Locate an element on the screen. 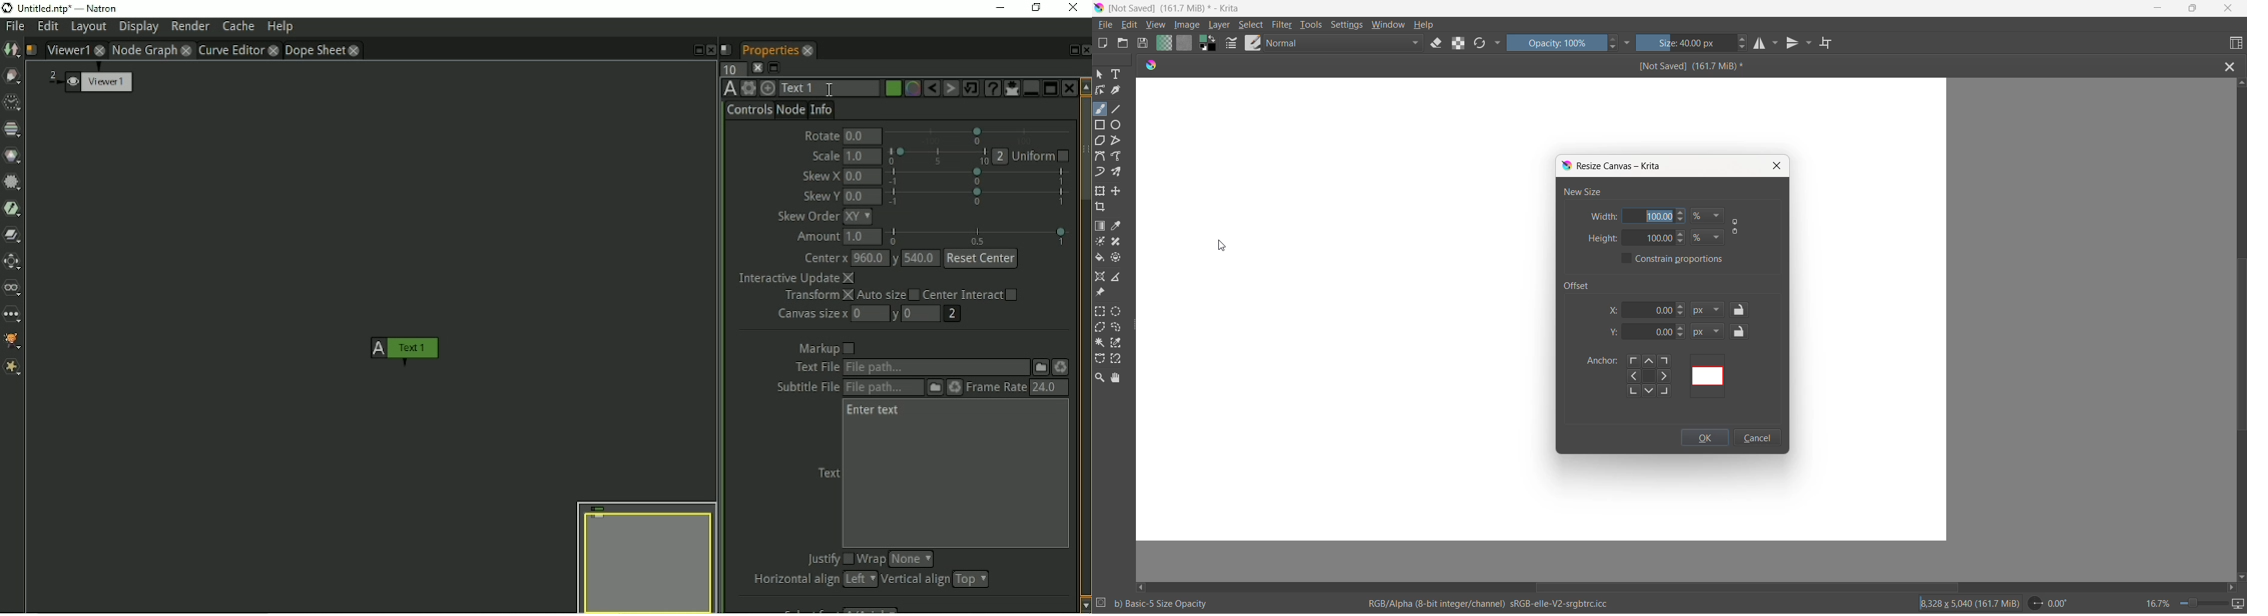 Image resolution: width=2268 pixels, height=616 pixels.  is located at coordinates (1614, 332).